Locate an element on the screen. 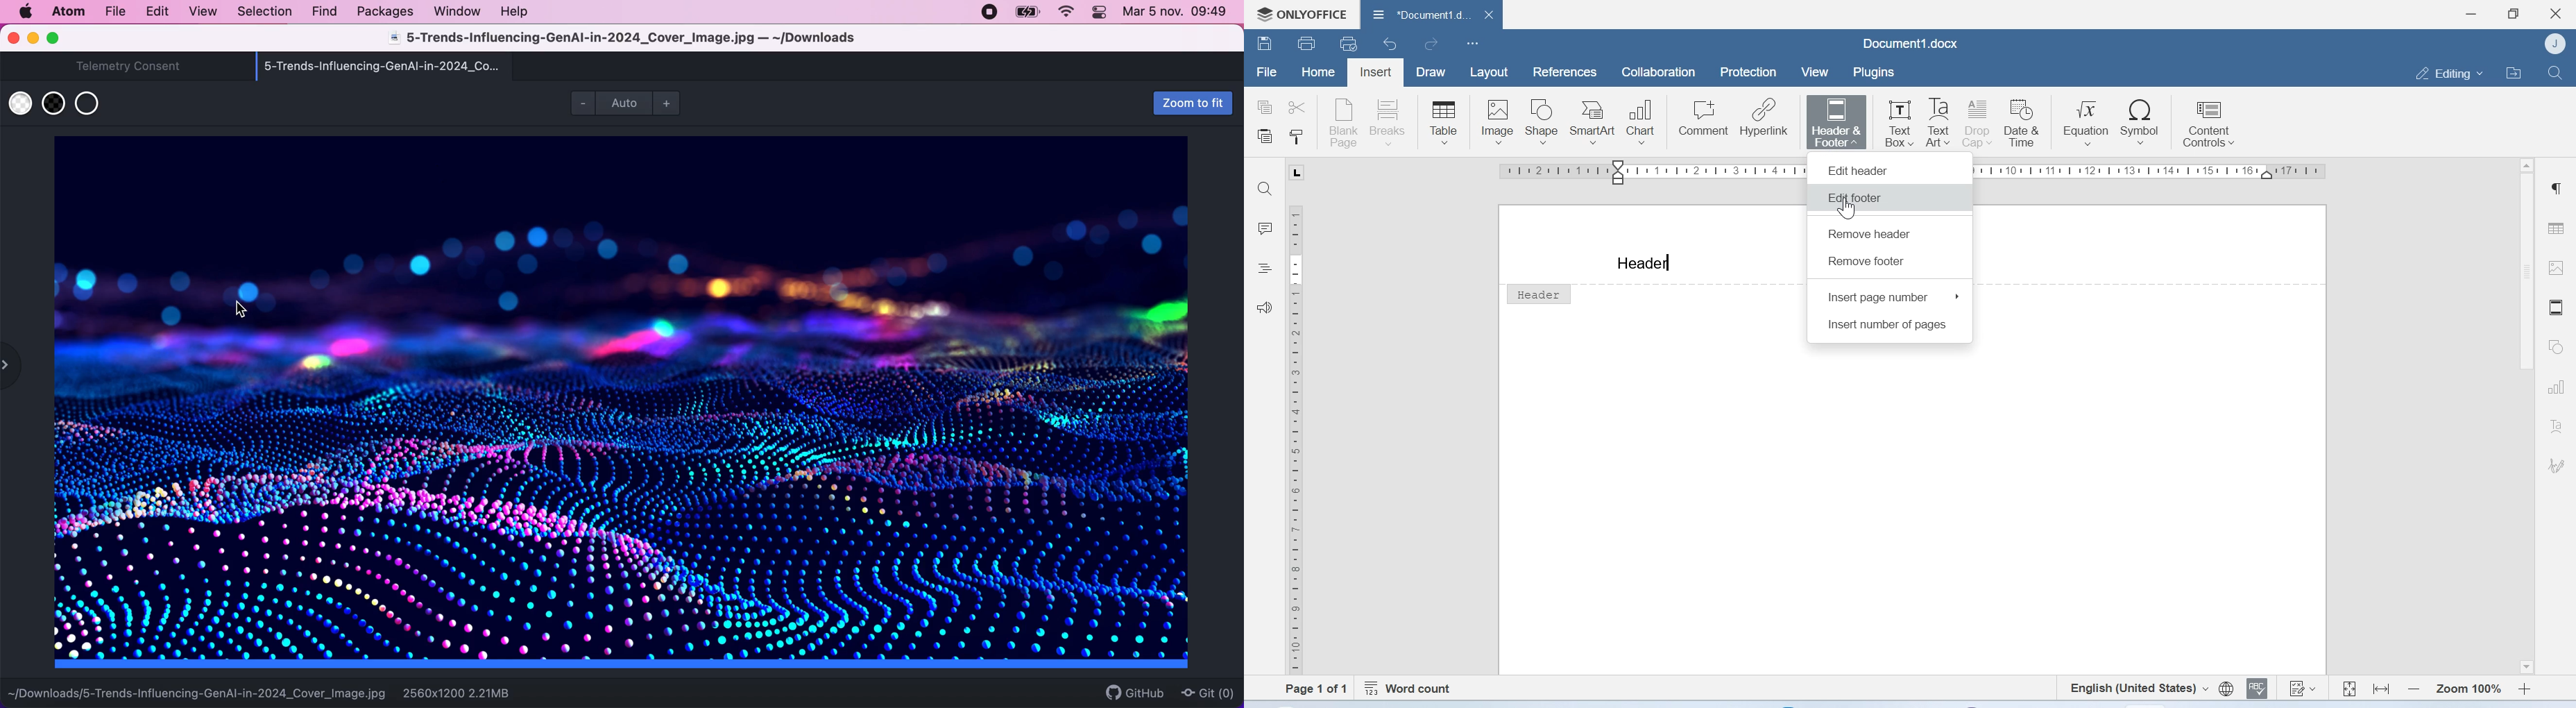  5-trends-influencing-genai-in-2024_cover_image.jpg --/downloads is located at coordinates (626, 39).